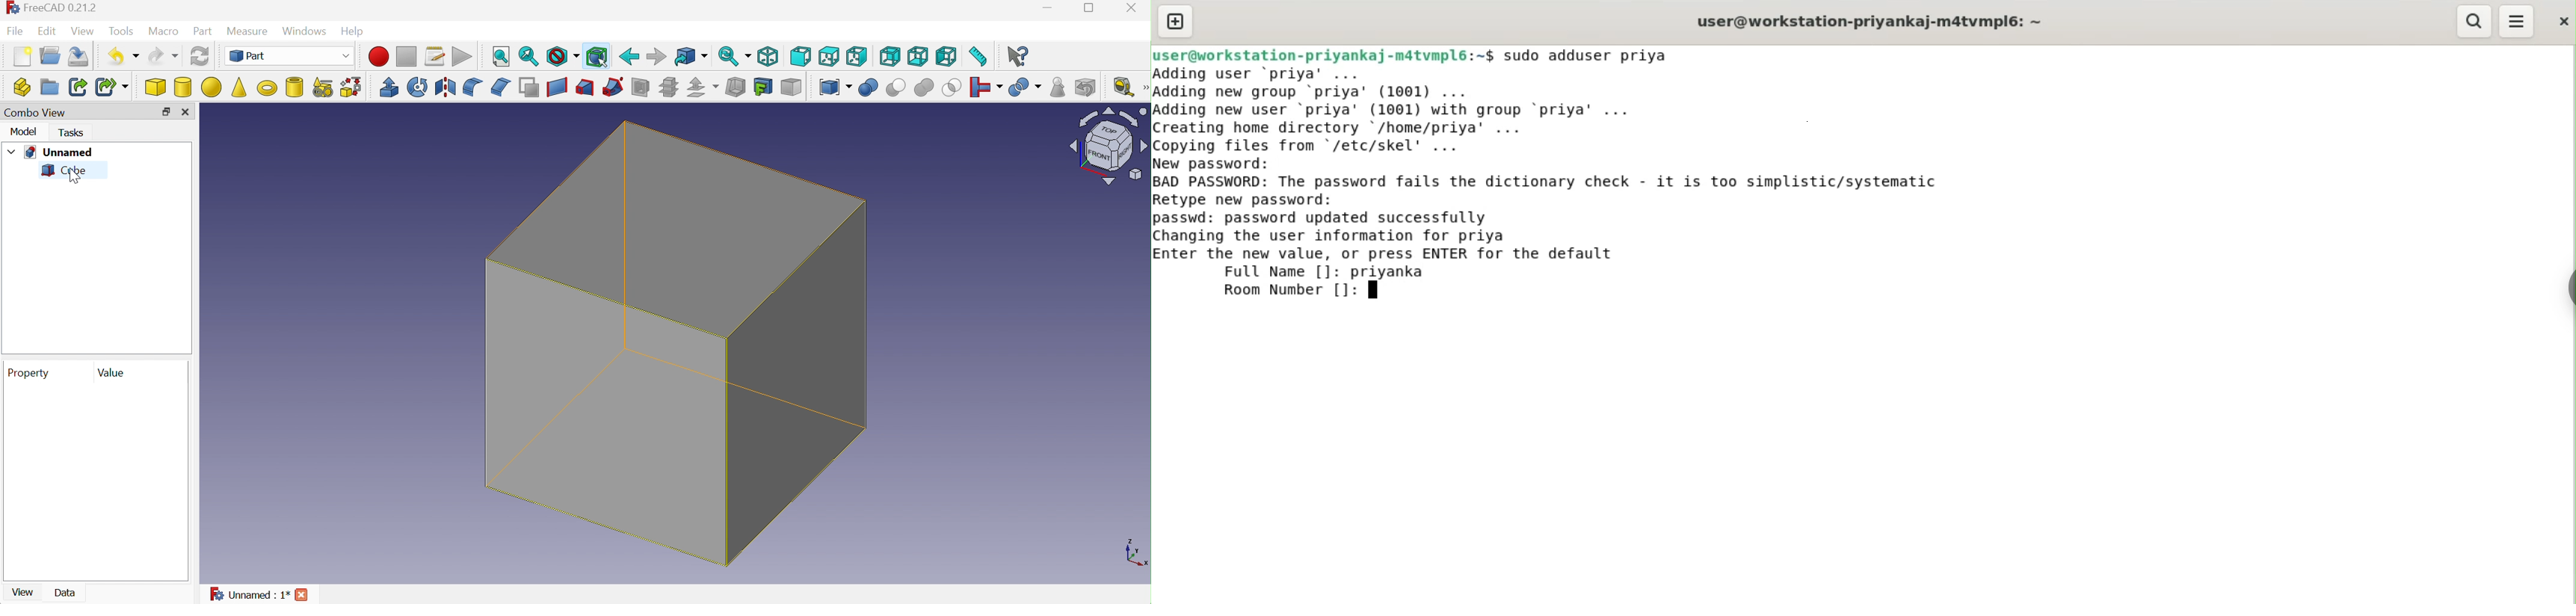 This screenshot has width=2576, height=616. I want to click on Sub-sections, so click(668, 88).